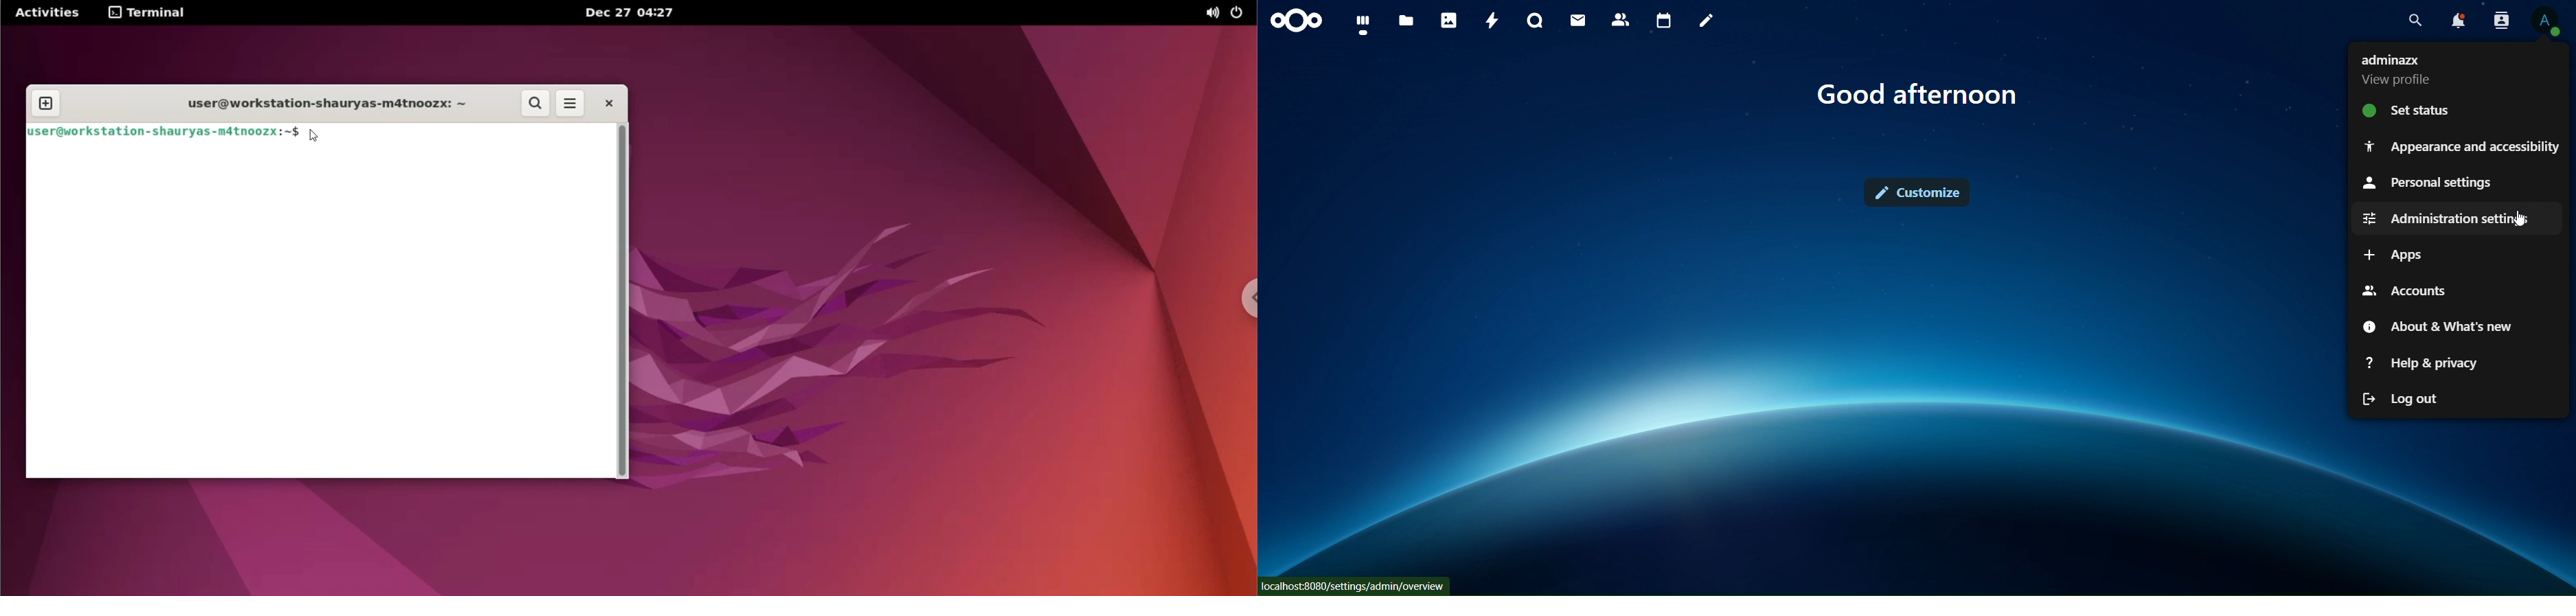 The height and width of the screenshot is (616, 2576). I want to click on personal settings, so click(2426, 185).